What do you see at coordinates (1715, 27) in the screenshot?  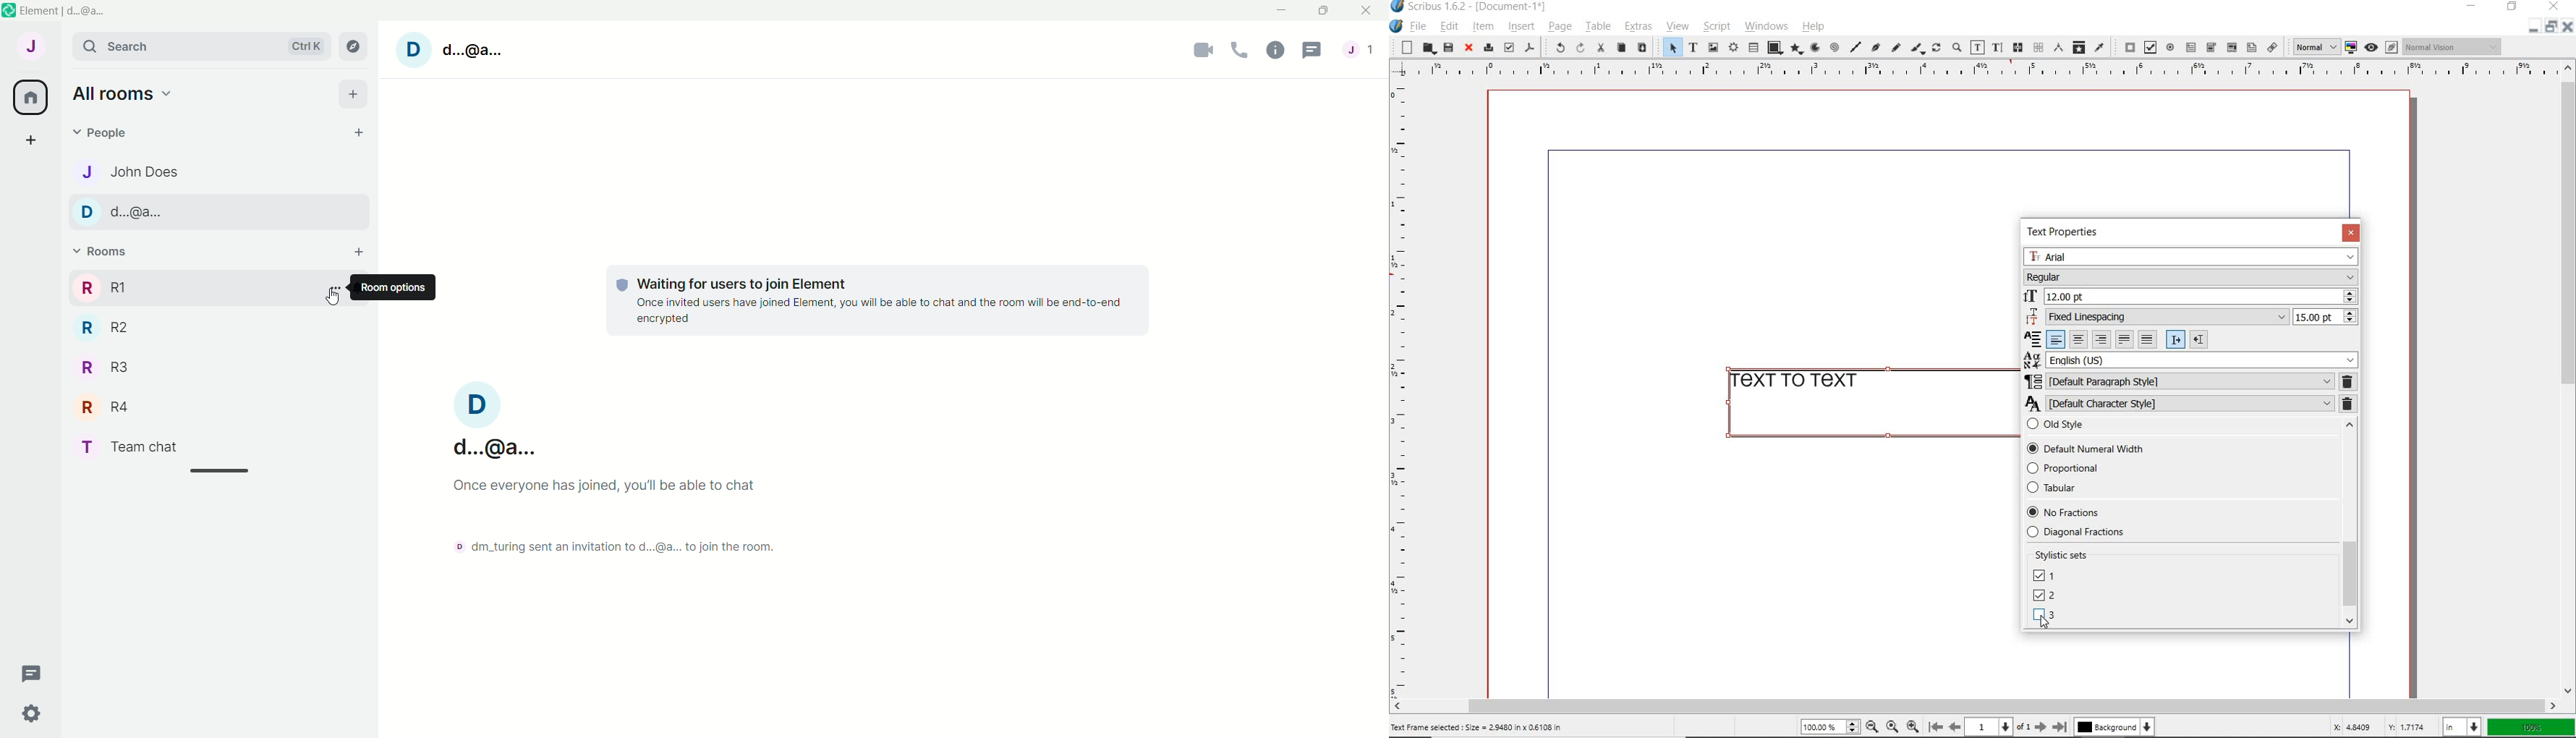 I see `script` at bounding box center [1715, 27].